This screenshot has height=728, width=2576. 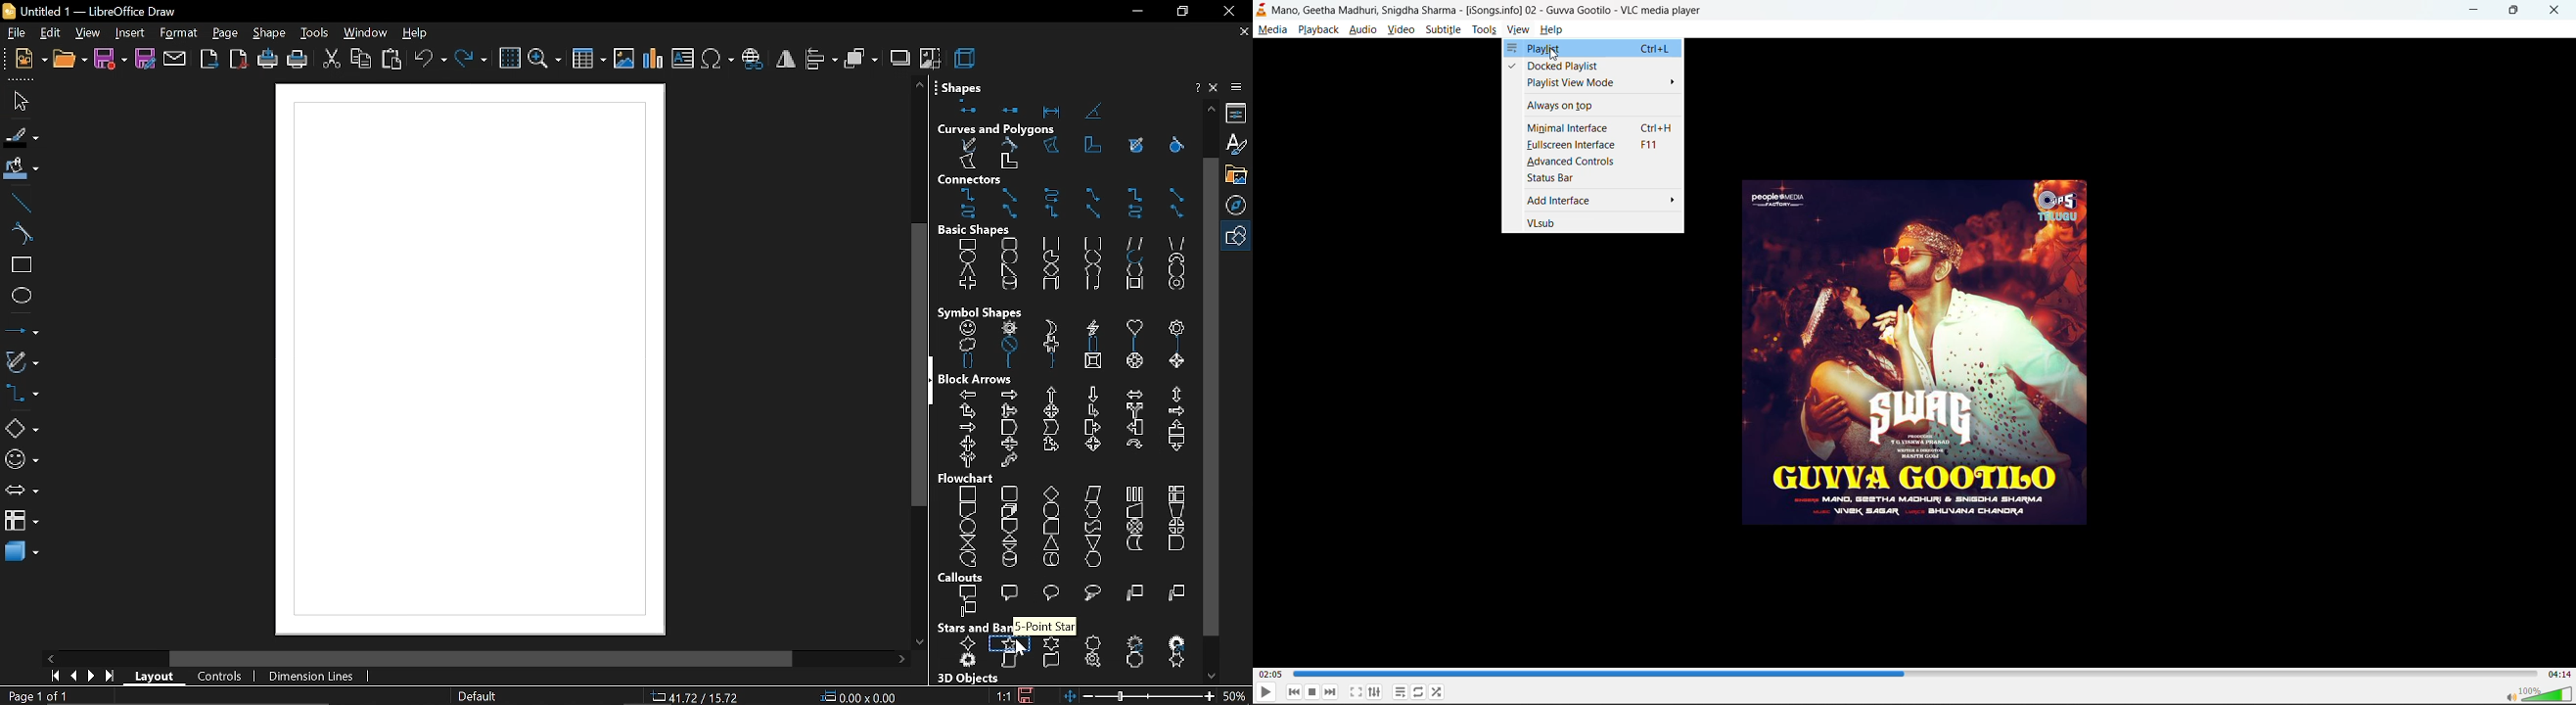 What do you see at coordinates (754, 60) in the screenshot?
I see `insert hyperlink` at bounding box center [754, 60].